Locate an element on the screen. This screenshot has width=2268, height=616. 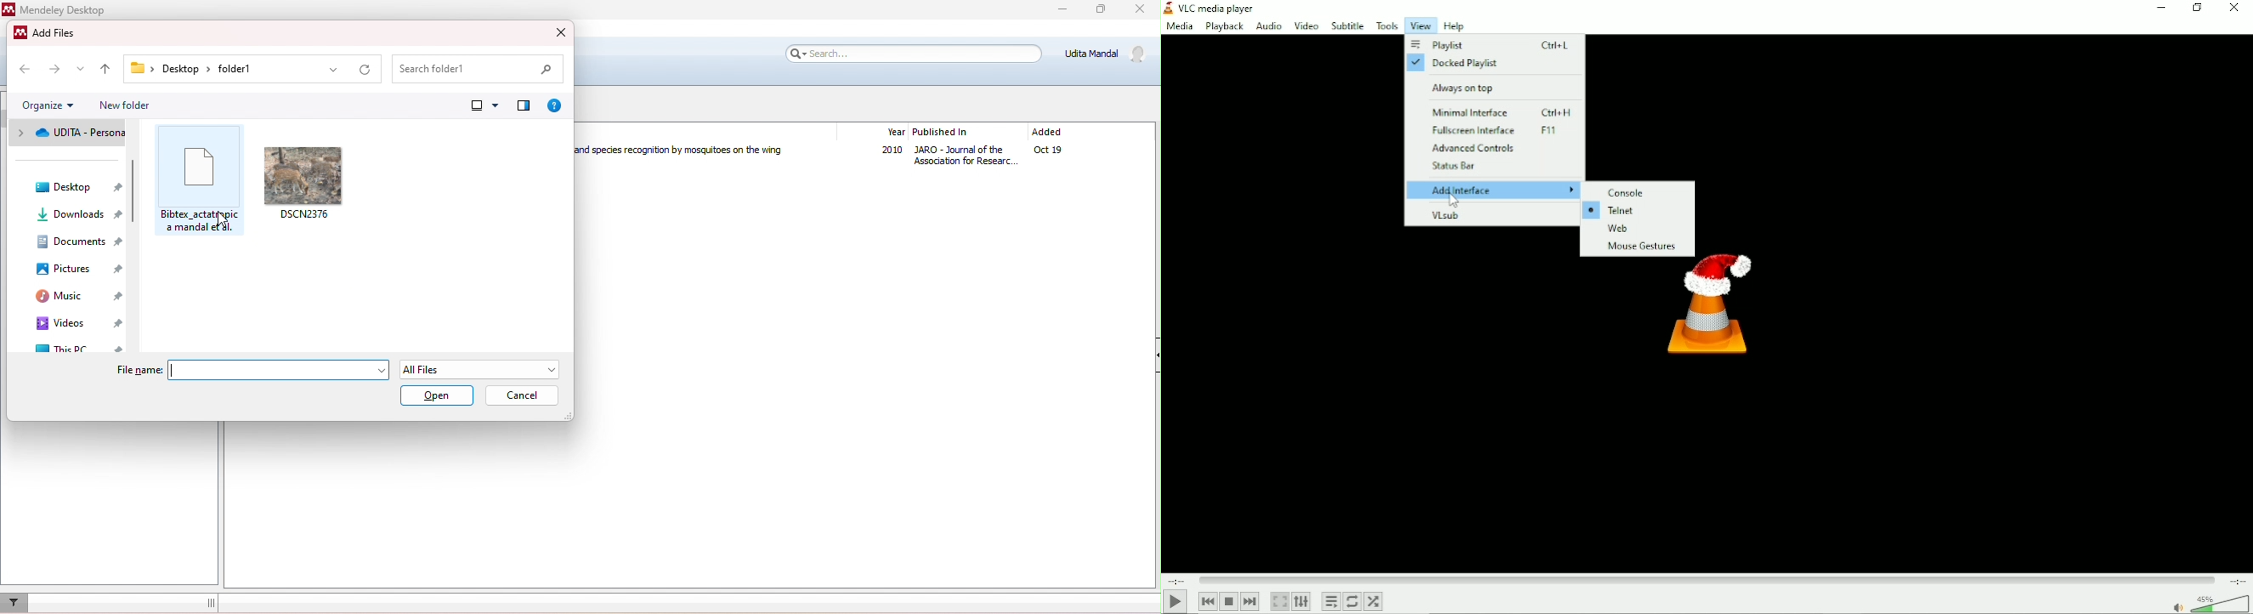
Advanced controls is located at coordinates (1475, 148).